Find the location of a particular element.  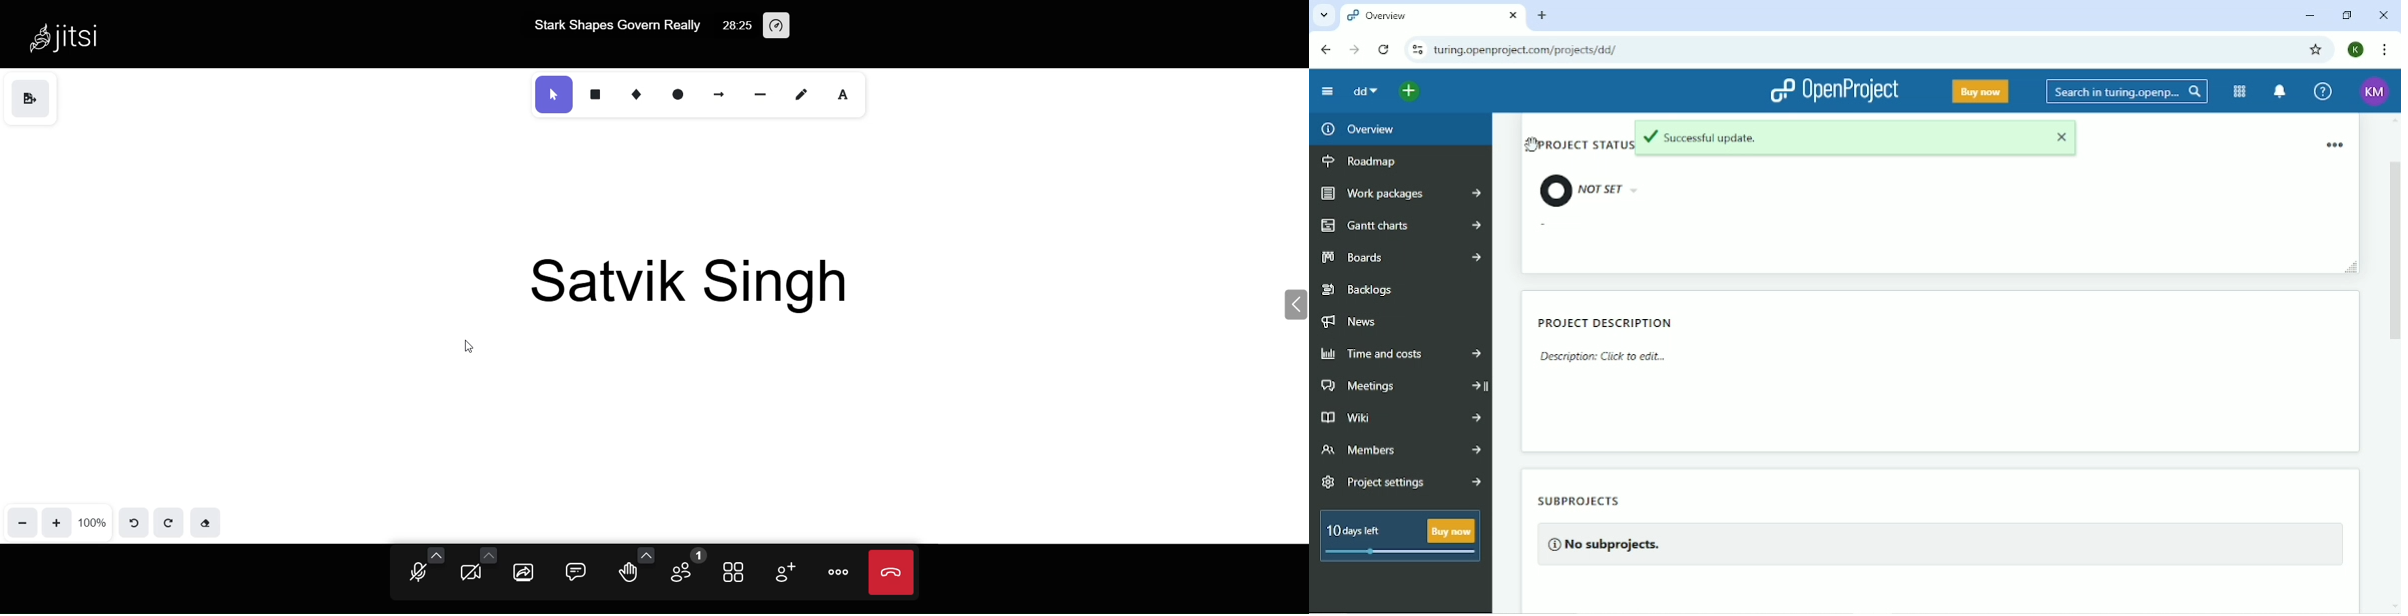

Boards is located at coordinates (1398, 258).